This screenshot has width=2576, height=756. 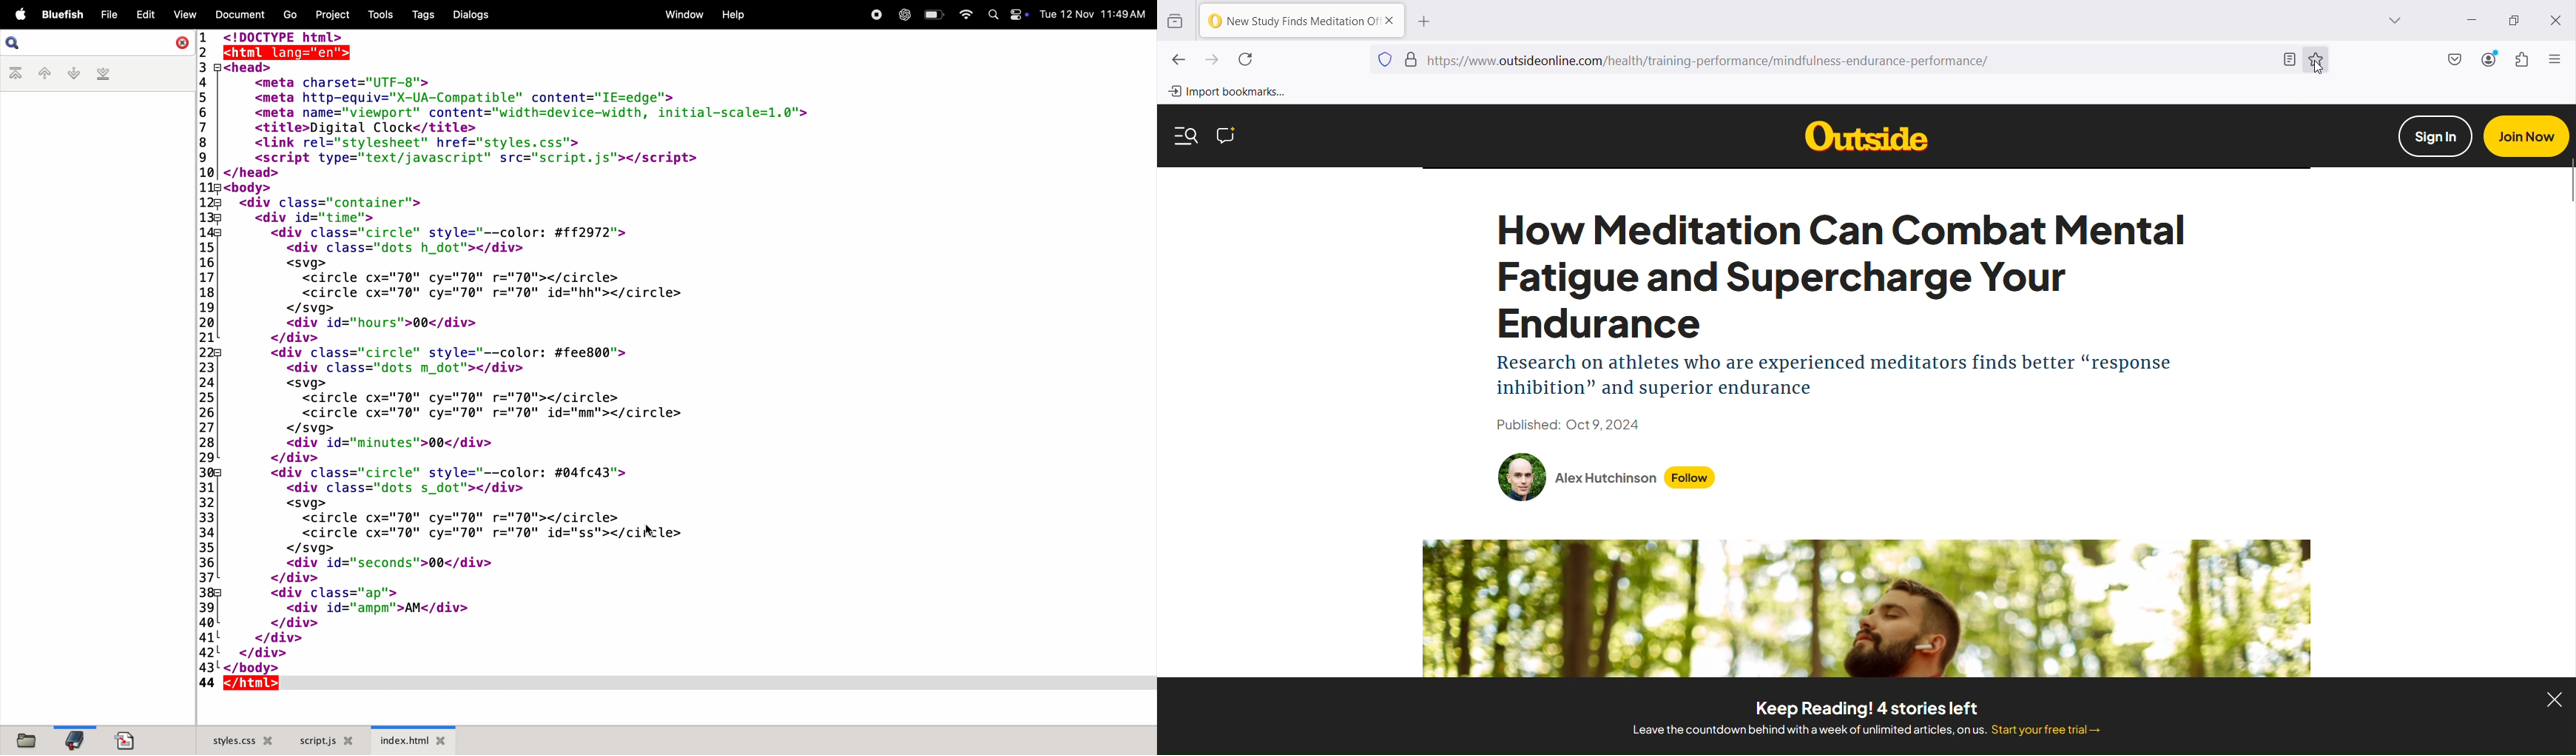 I want to click on Current Tab, so click(x=1301, y=21).